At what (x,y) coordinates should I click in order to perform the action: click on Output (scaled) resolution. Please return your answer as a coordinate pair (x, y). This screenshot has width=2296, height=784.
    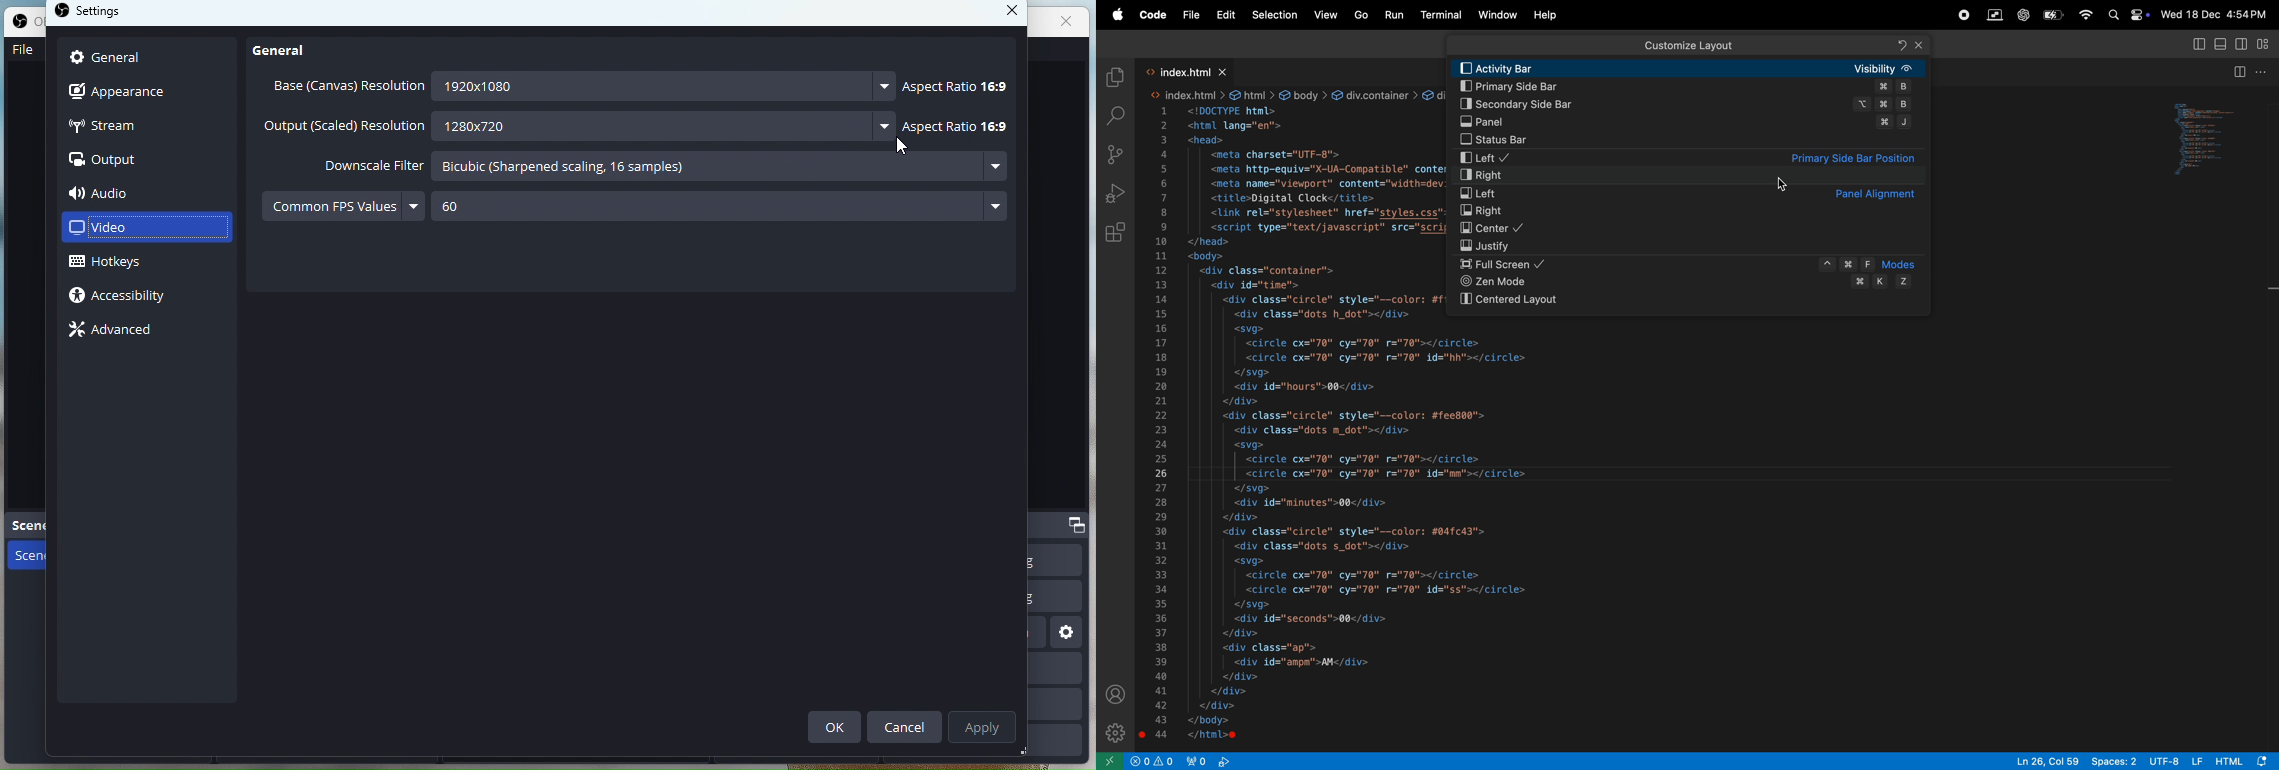
    Looking at the image, I should click on (345, 126).